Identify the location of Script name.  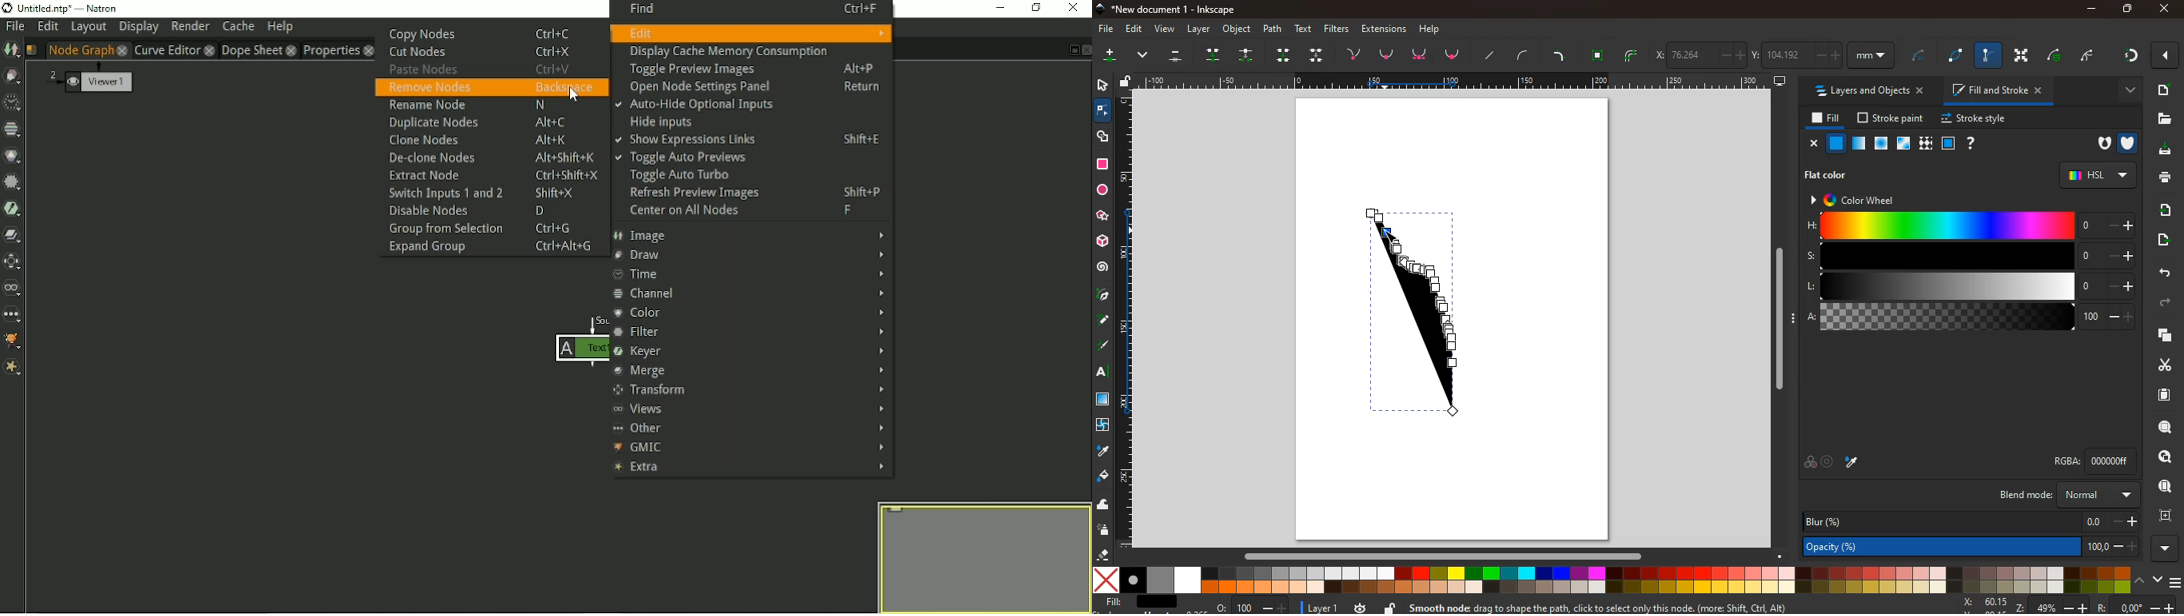
(31, 50).